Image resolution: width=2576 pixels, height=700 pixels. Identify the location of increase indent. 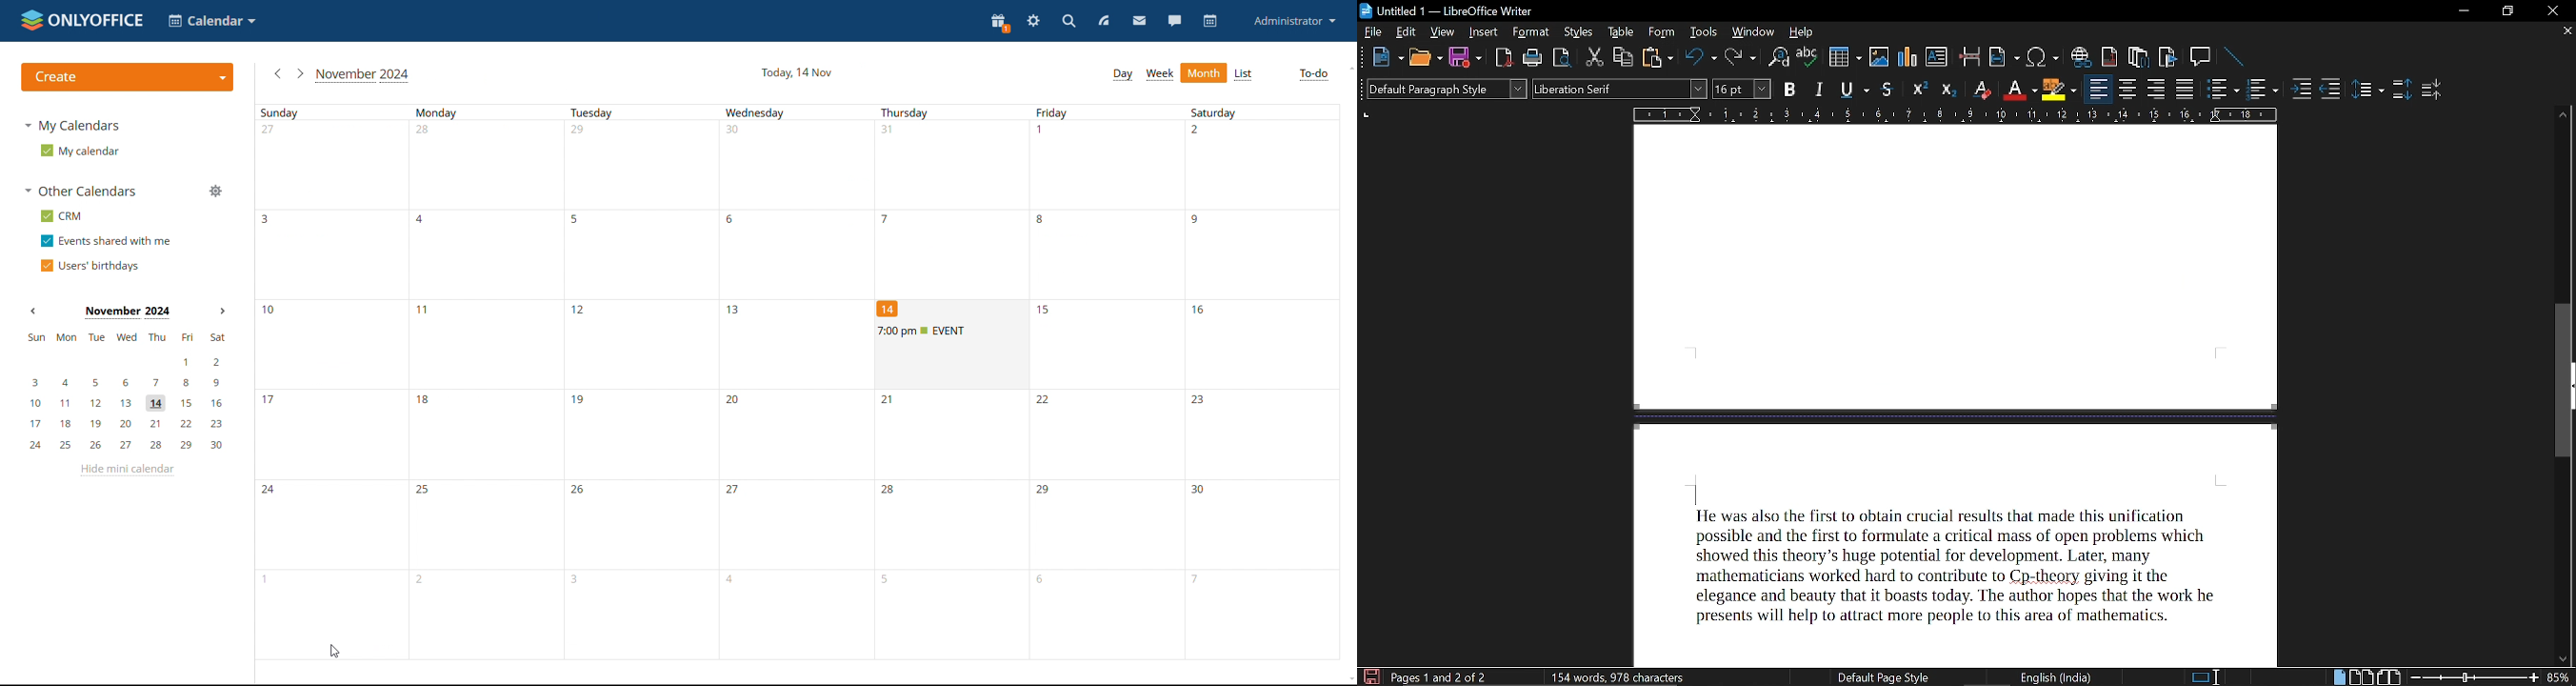
(2304, 88).